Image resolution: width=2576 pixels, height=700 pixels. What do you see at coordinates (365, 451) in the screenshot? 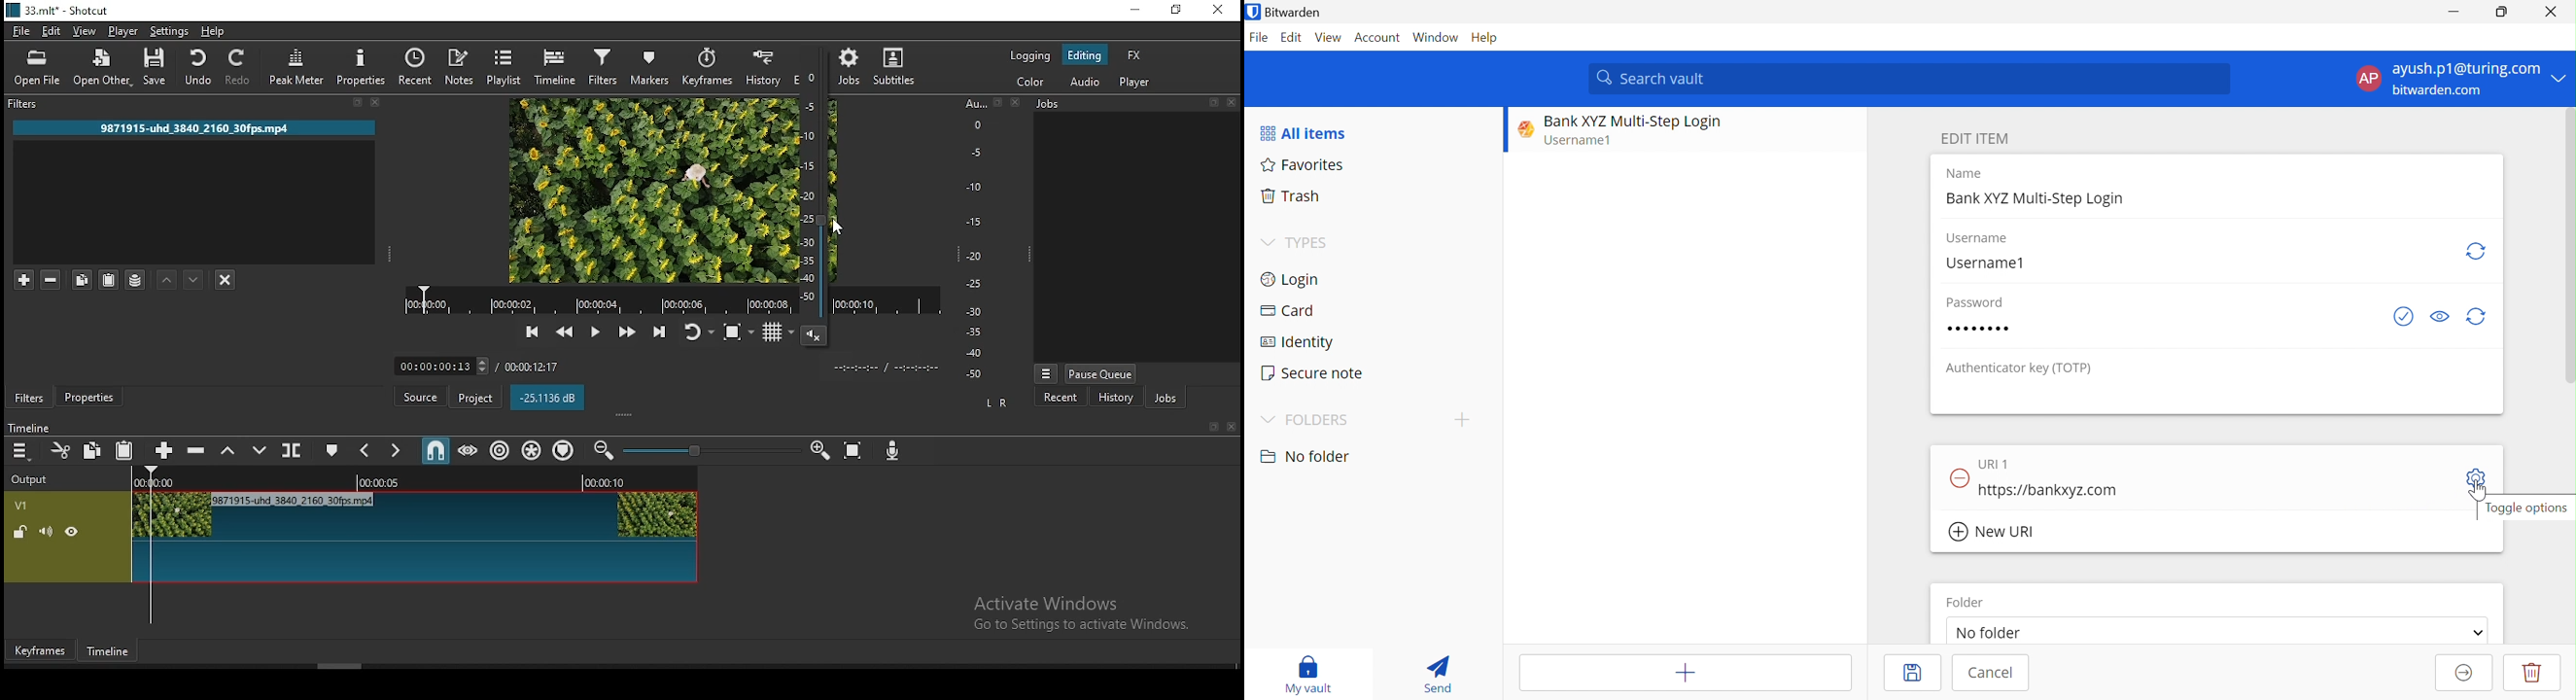
I see `previous marker` at bounding box center [365, 451].